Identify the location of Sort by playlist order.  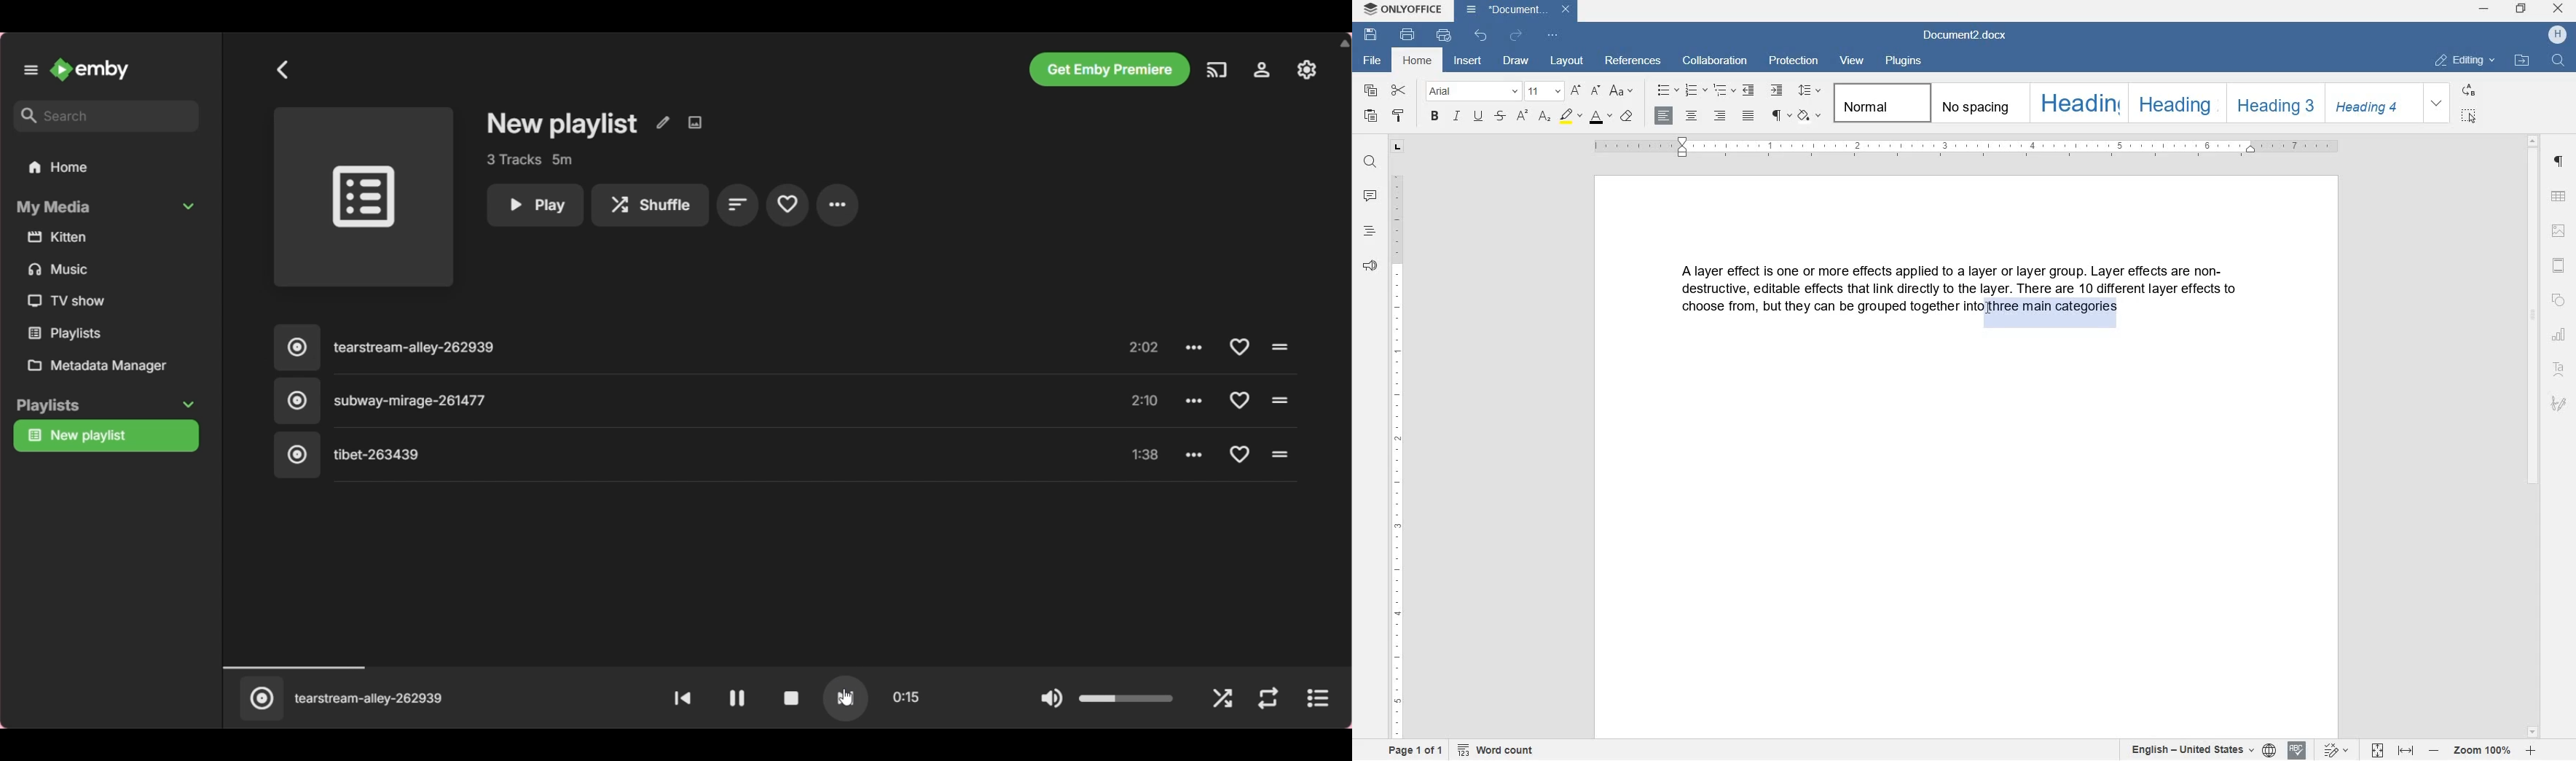
(737, 204).